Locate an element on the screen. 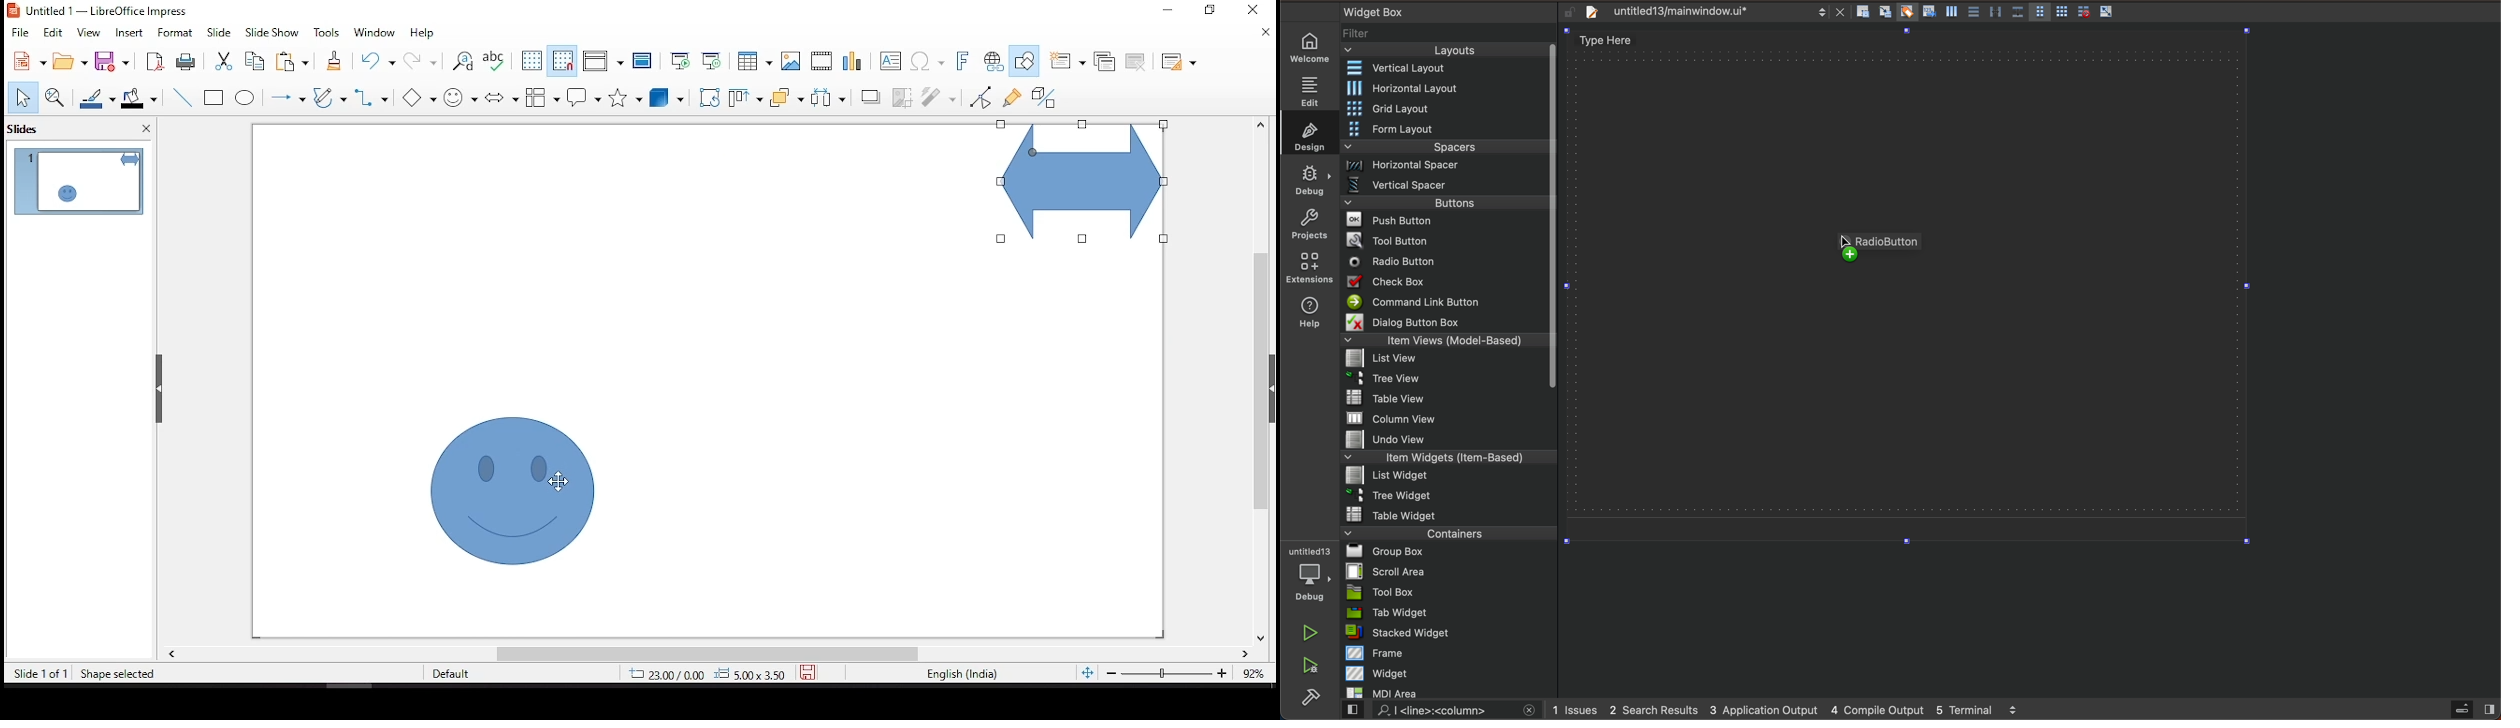 This screenshot has width=2520, height=728. shadow is located at coordinates (871, 96).